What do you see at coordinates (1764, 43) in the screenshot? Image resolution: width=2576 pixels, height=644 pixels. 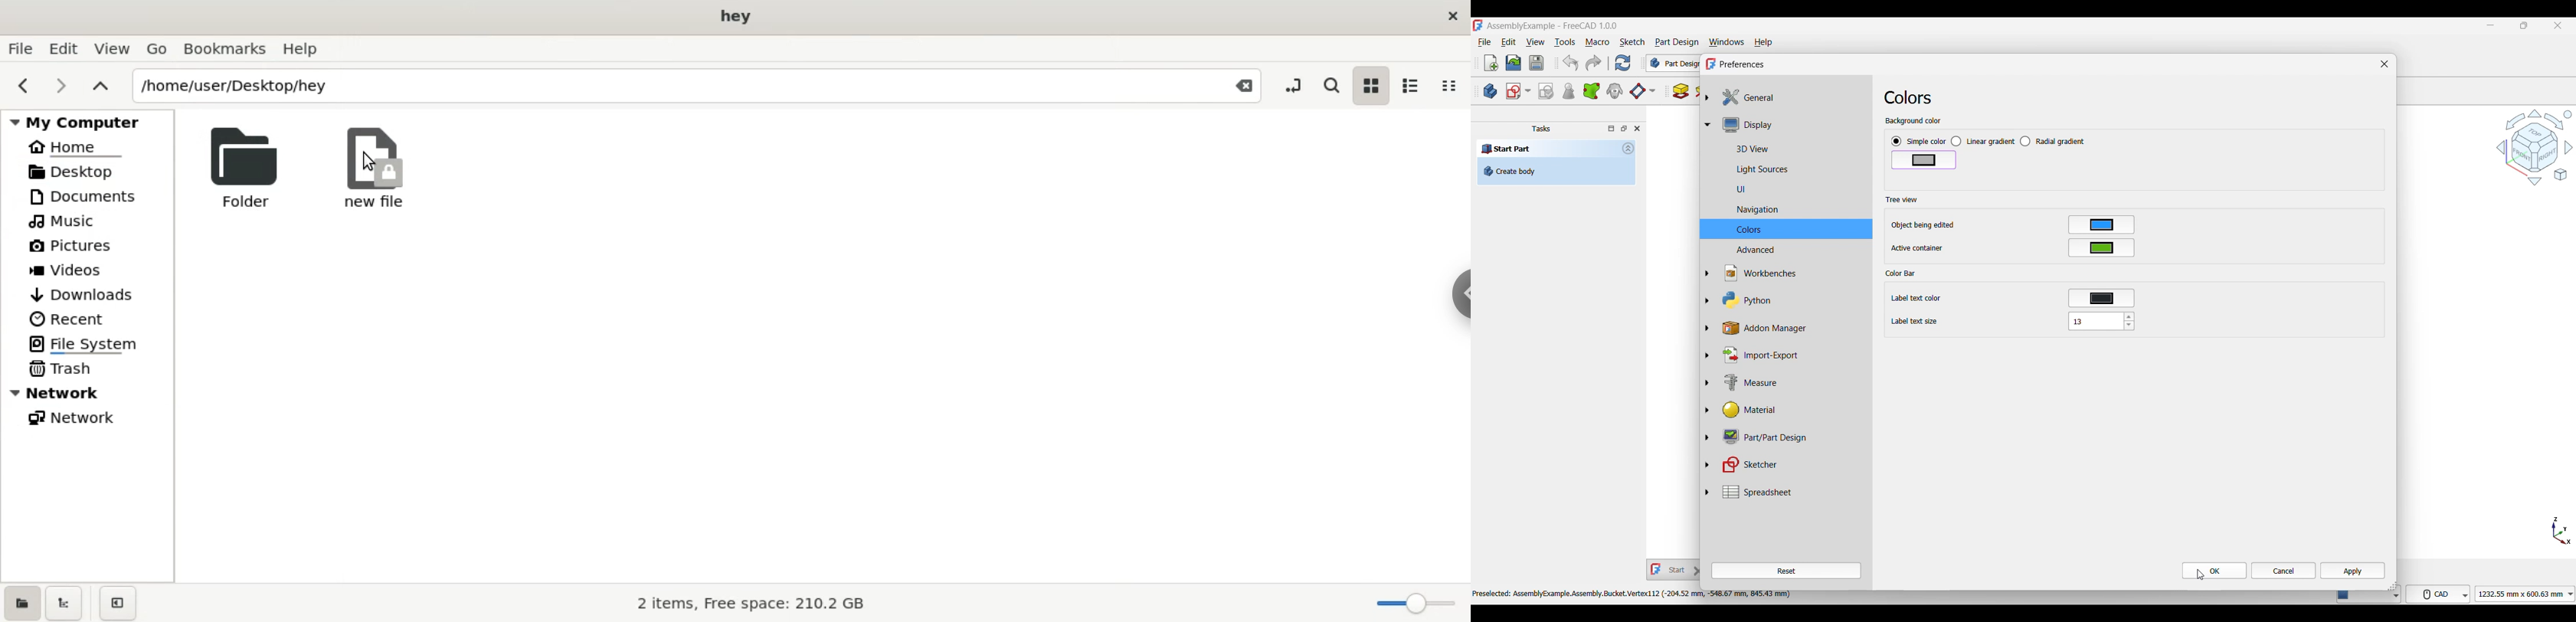 I see `Help menu` at bounding box center [1764, 43].